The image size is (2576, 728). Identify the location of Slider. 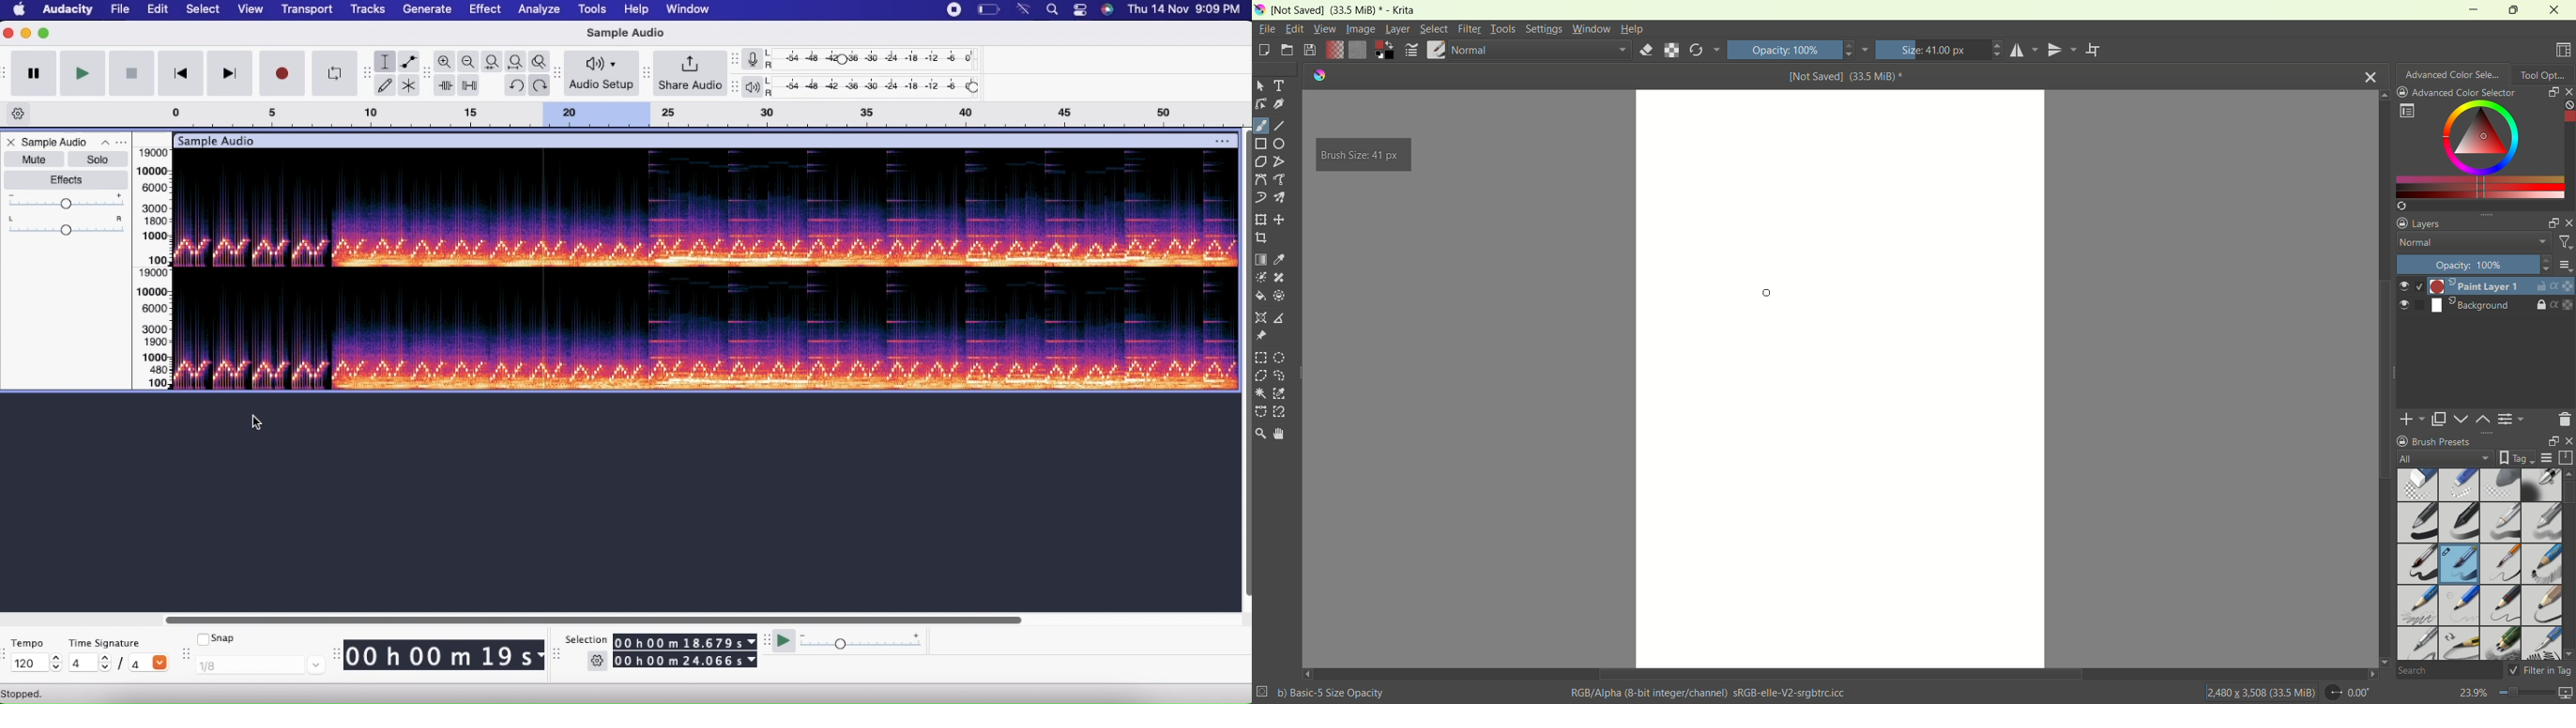
(599, 618).